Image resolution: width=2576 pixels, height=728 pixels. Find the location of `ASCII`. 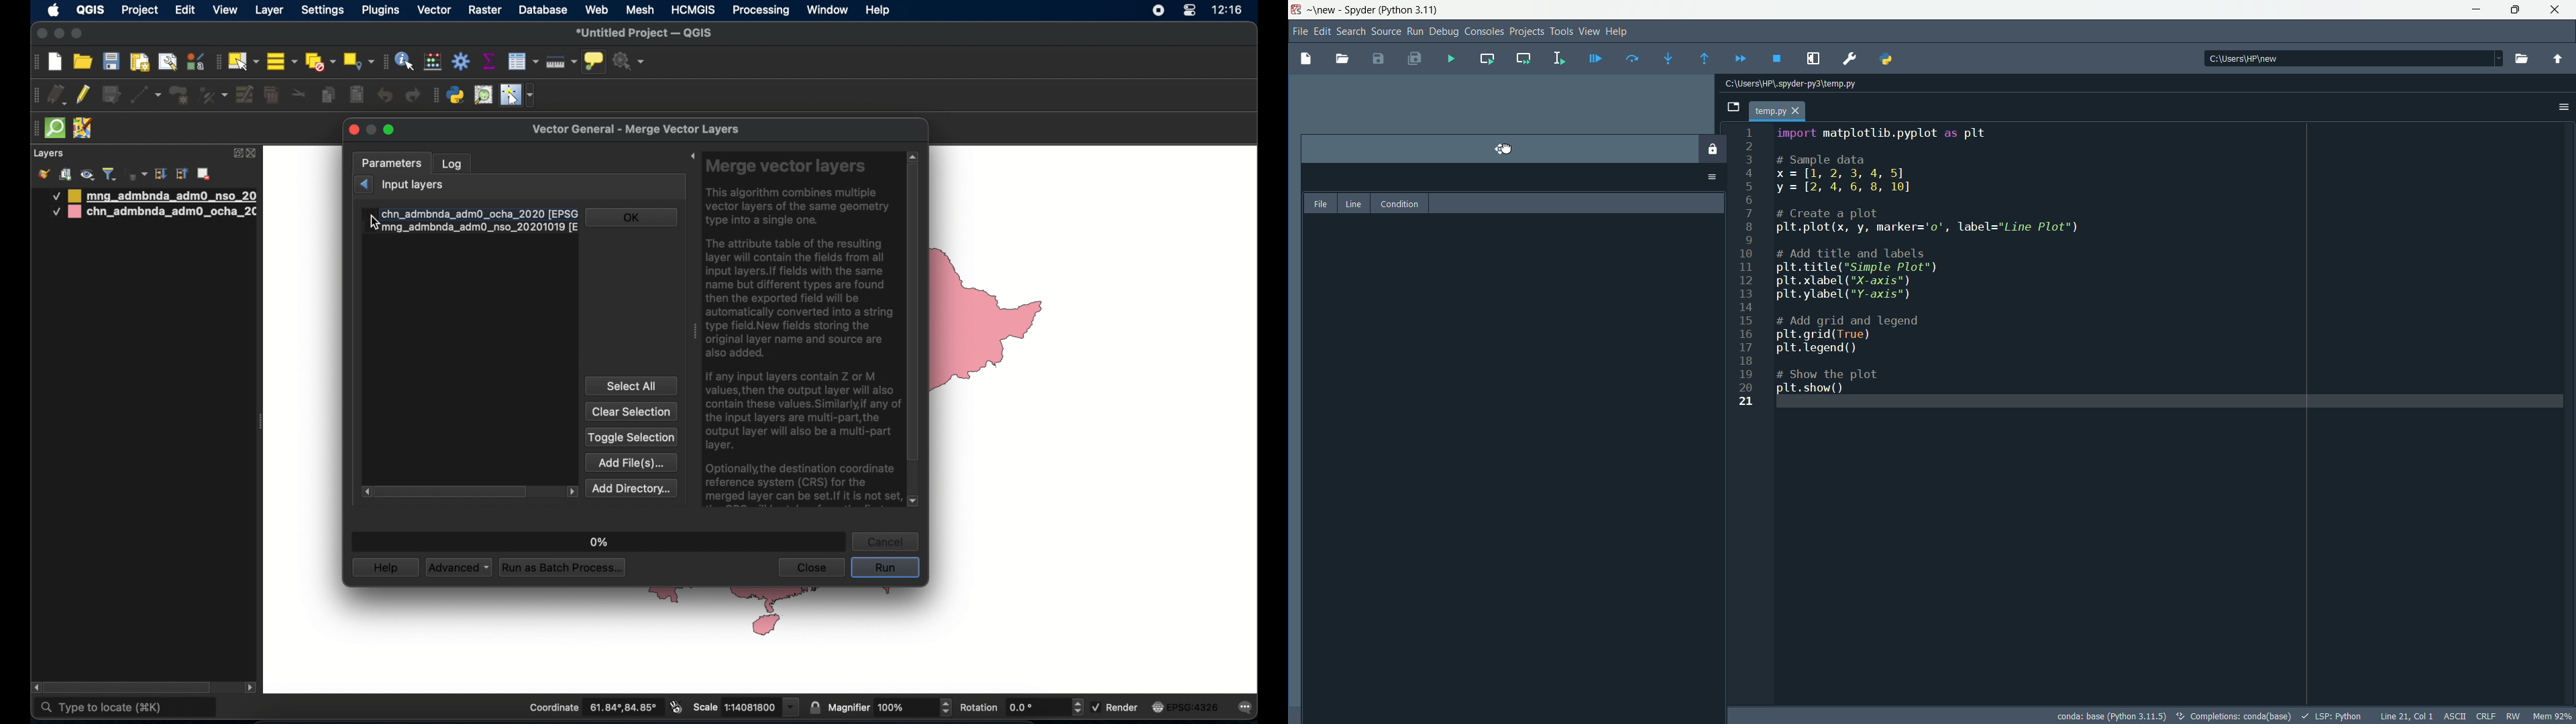

ASCII is located at coordinates (2453, 717).